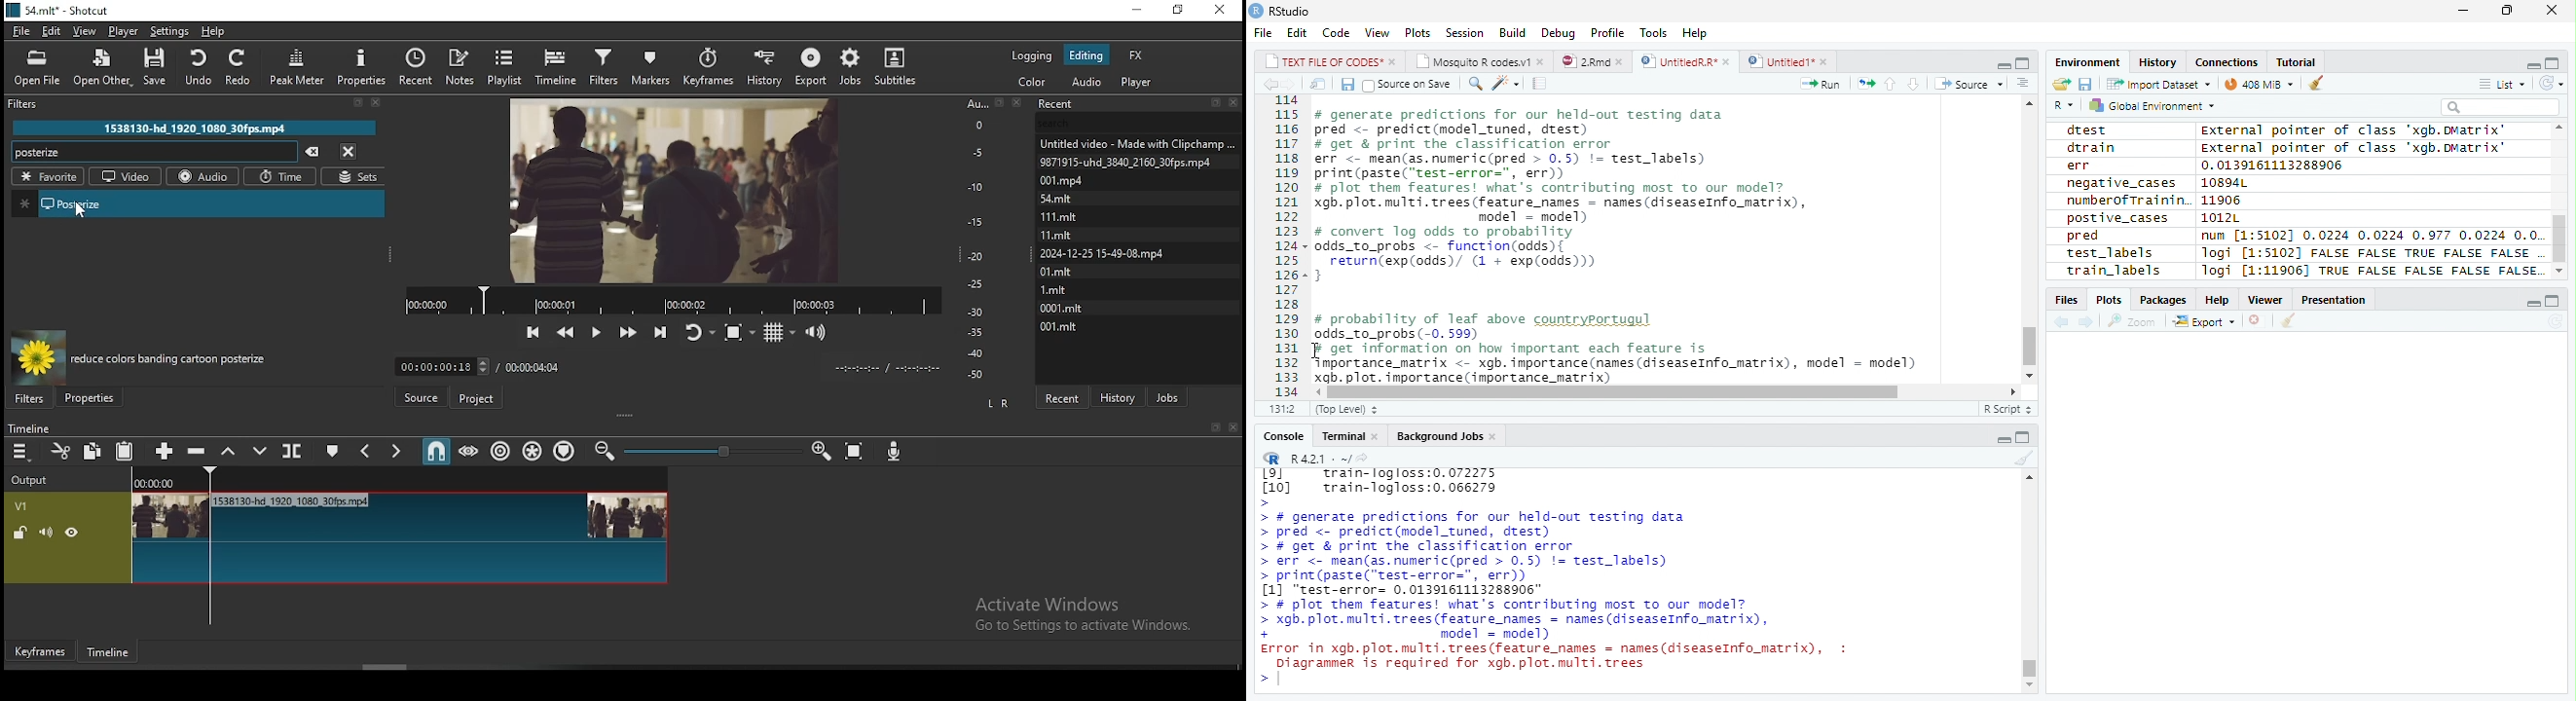 This screenshot has height=728, width=2576. I want to click on 10894L, so click(2227, 183).